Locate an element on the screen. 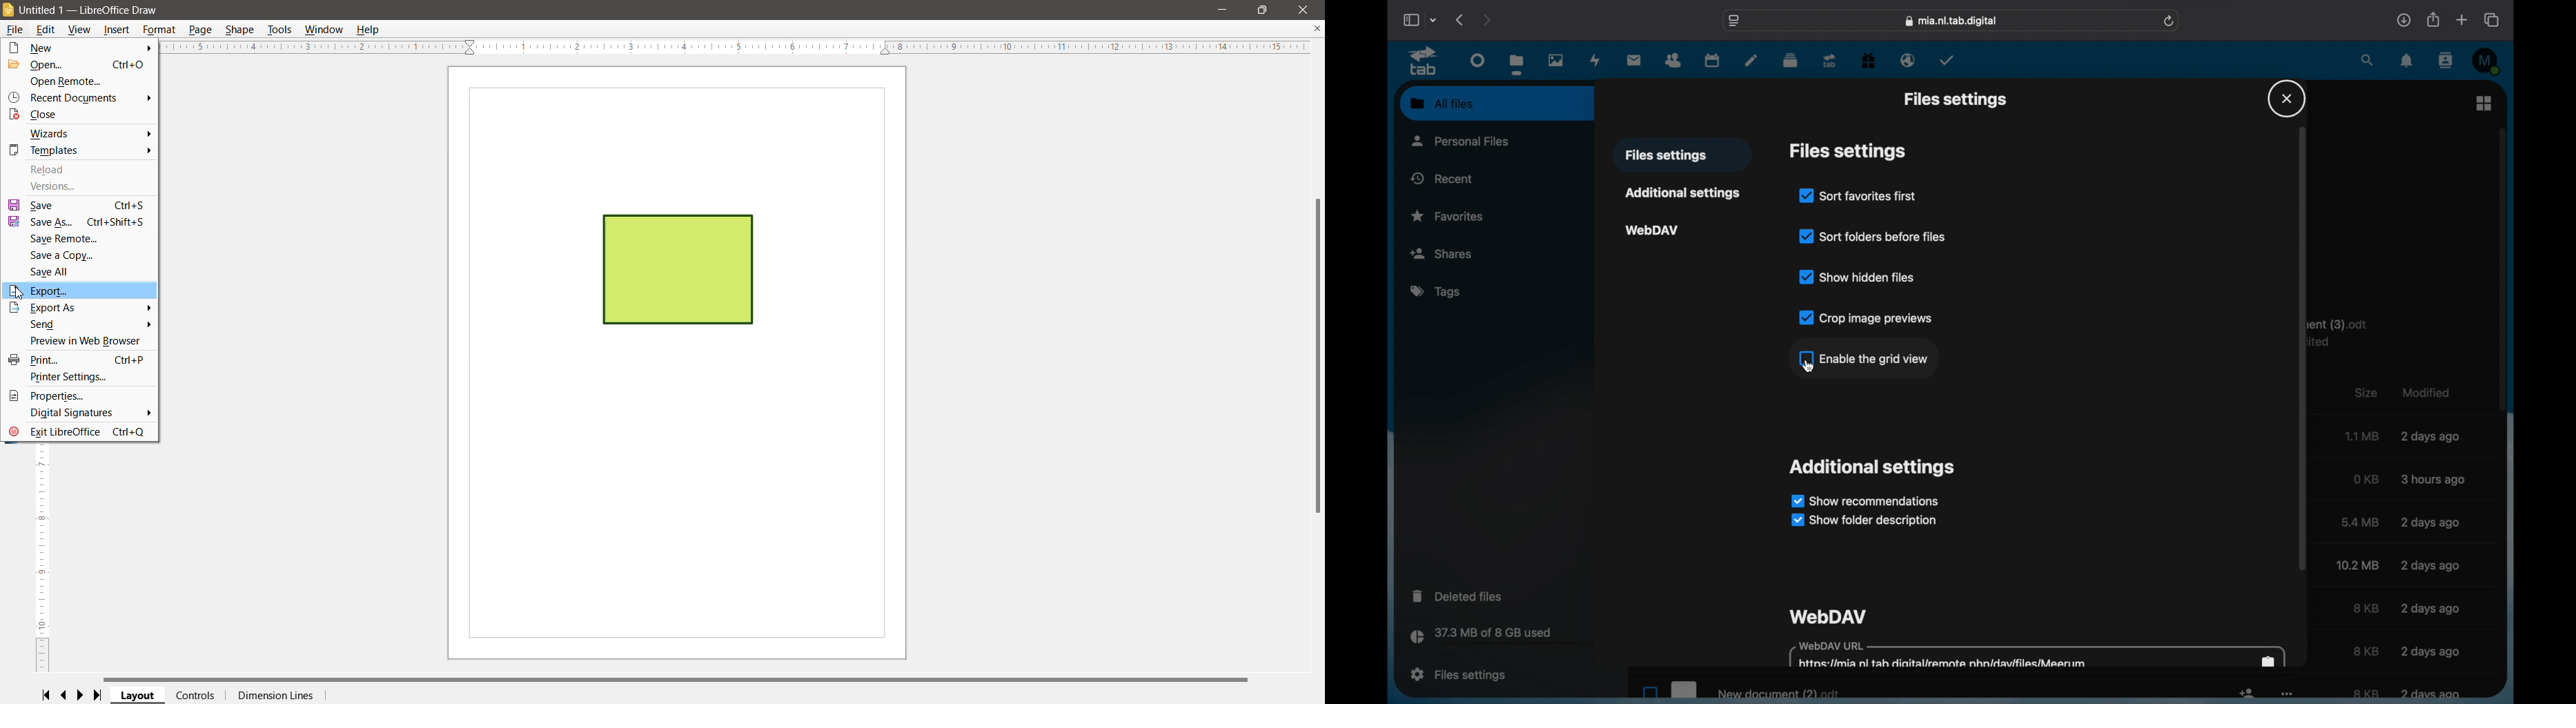 This screenshot has width=2576, height=728. View is located at coordinates (81, 30).